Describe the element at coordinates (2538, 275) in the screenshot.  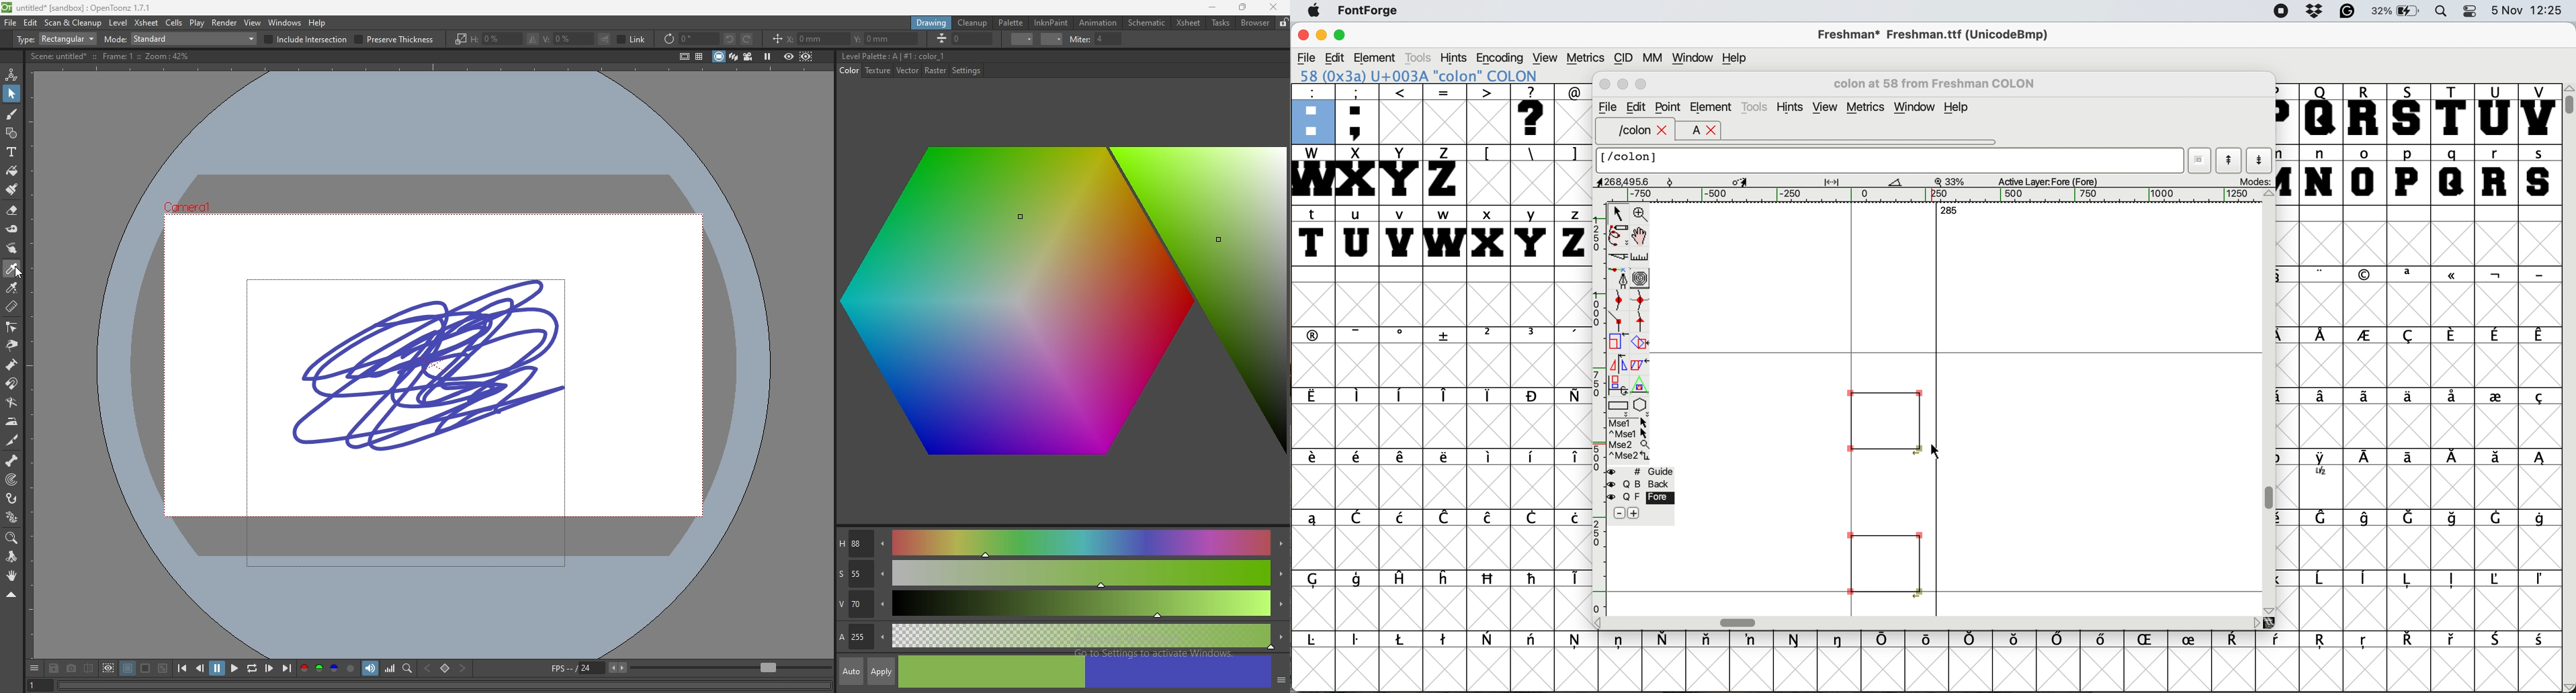
I see `symbol` at that location.